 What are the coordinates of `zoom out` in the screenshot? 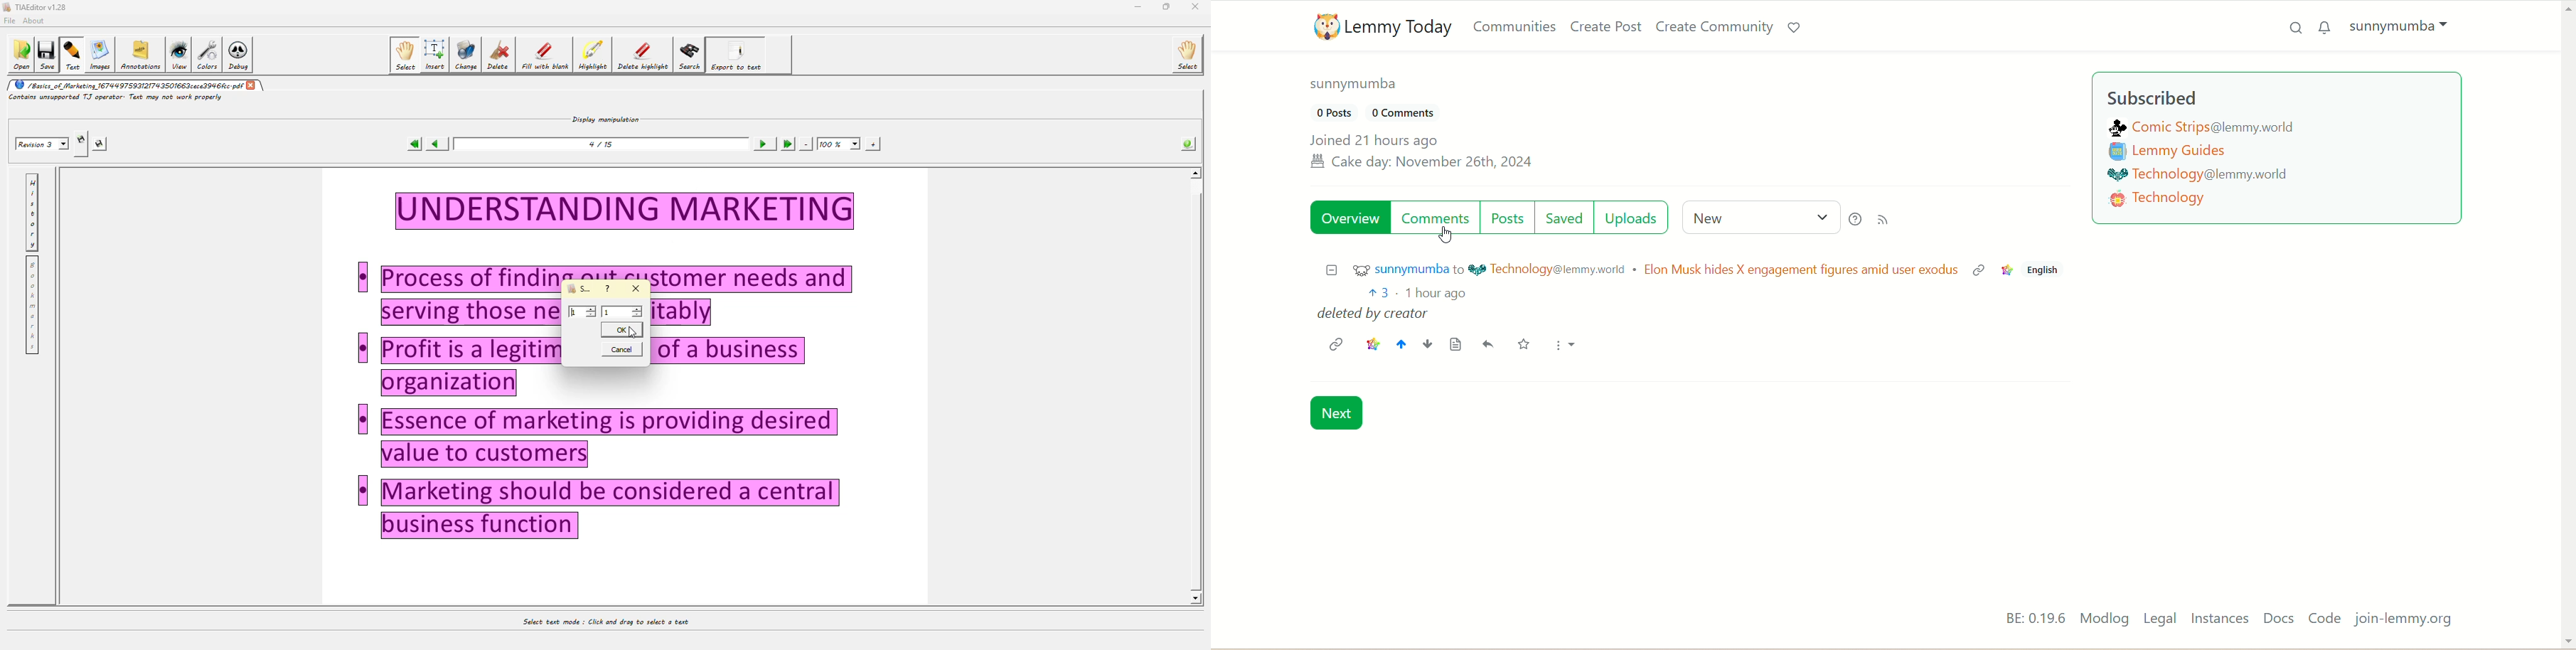 It's located at (807, 143).